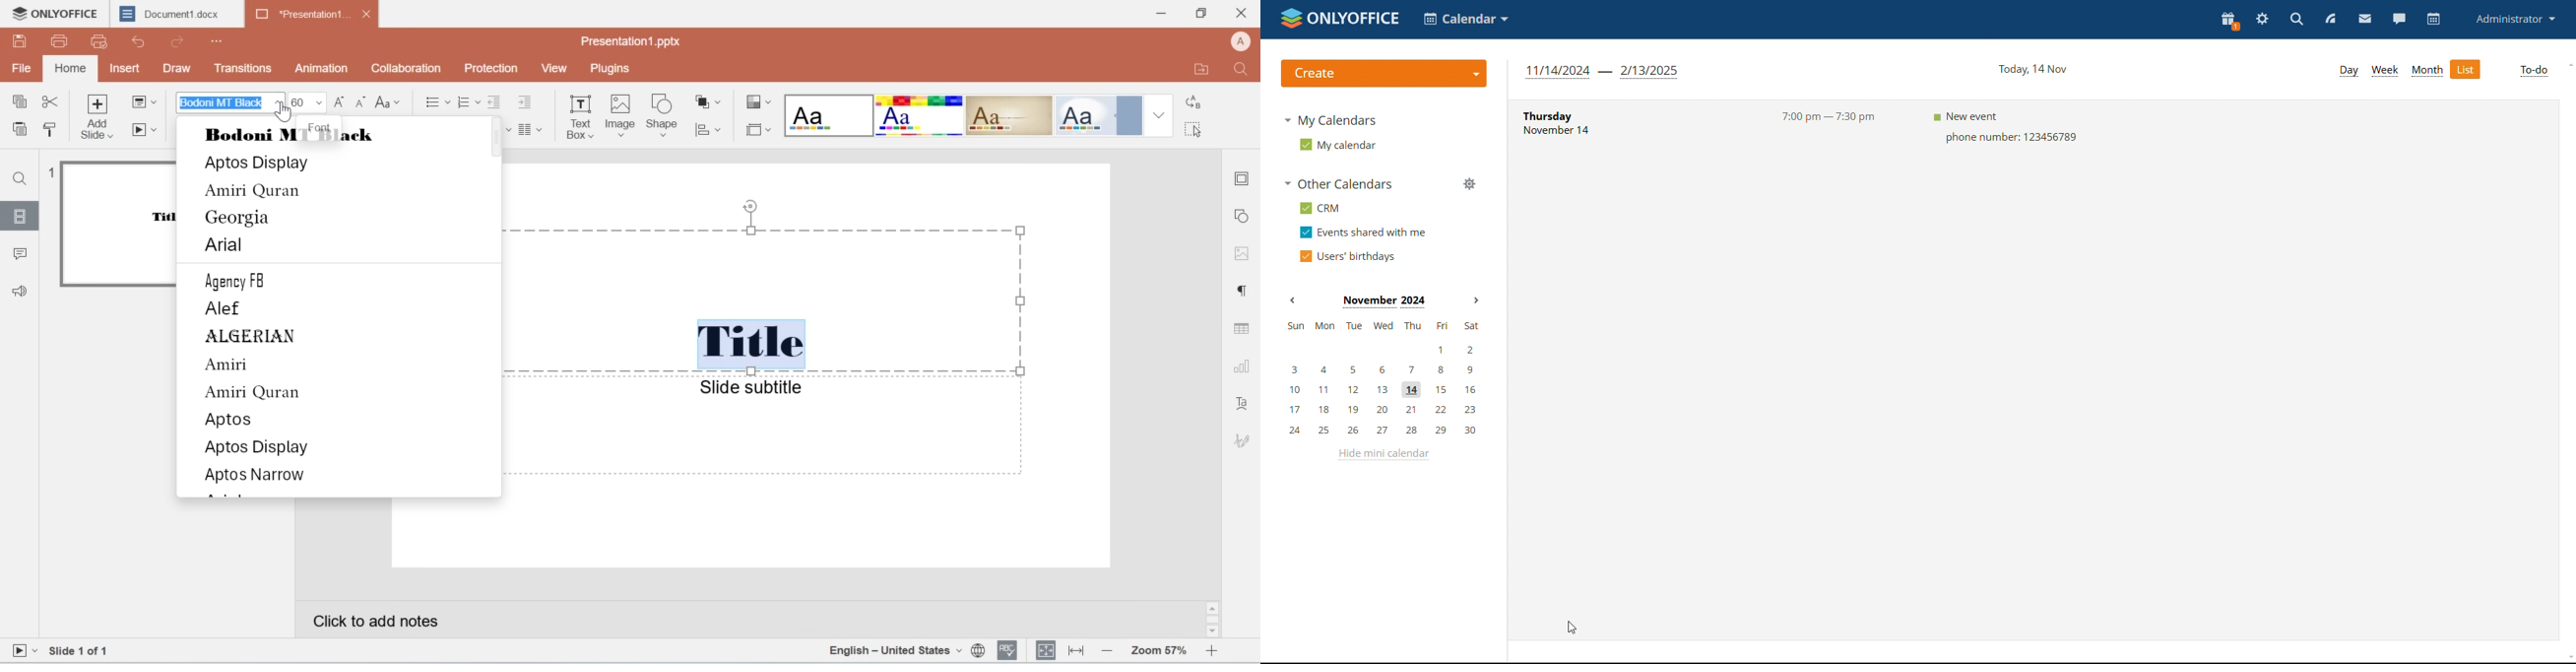 This screenshot has width=2576, height=672. Describe the element at coordinates (254, 191) in the screenshot. I see `Amiri Quran` at that location.